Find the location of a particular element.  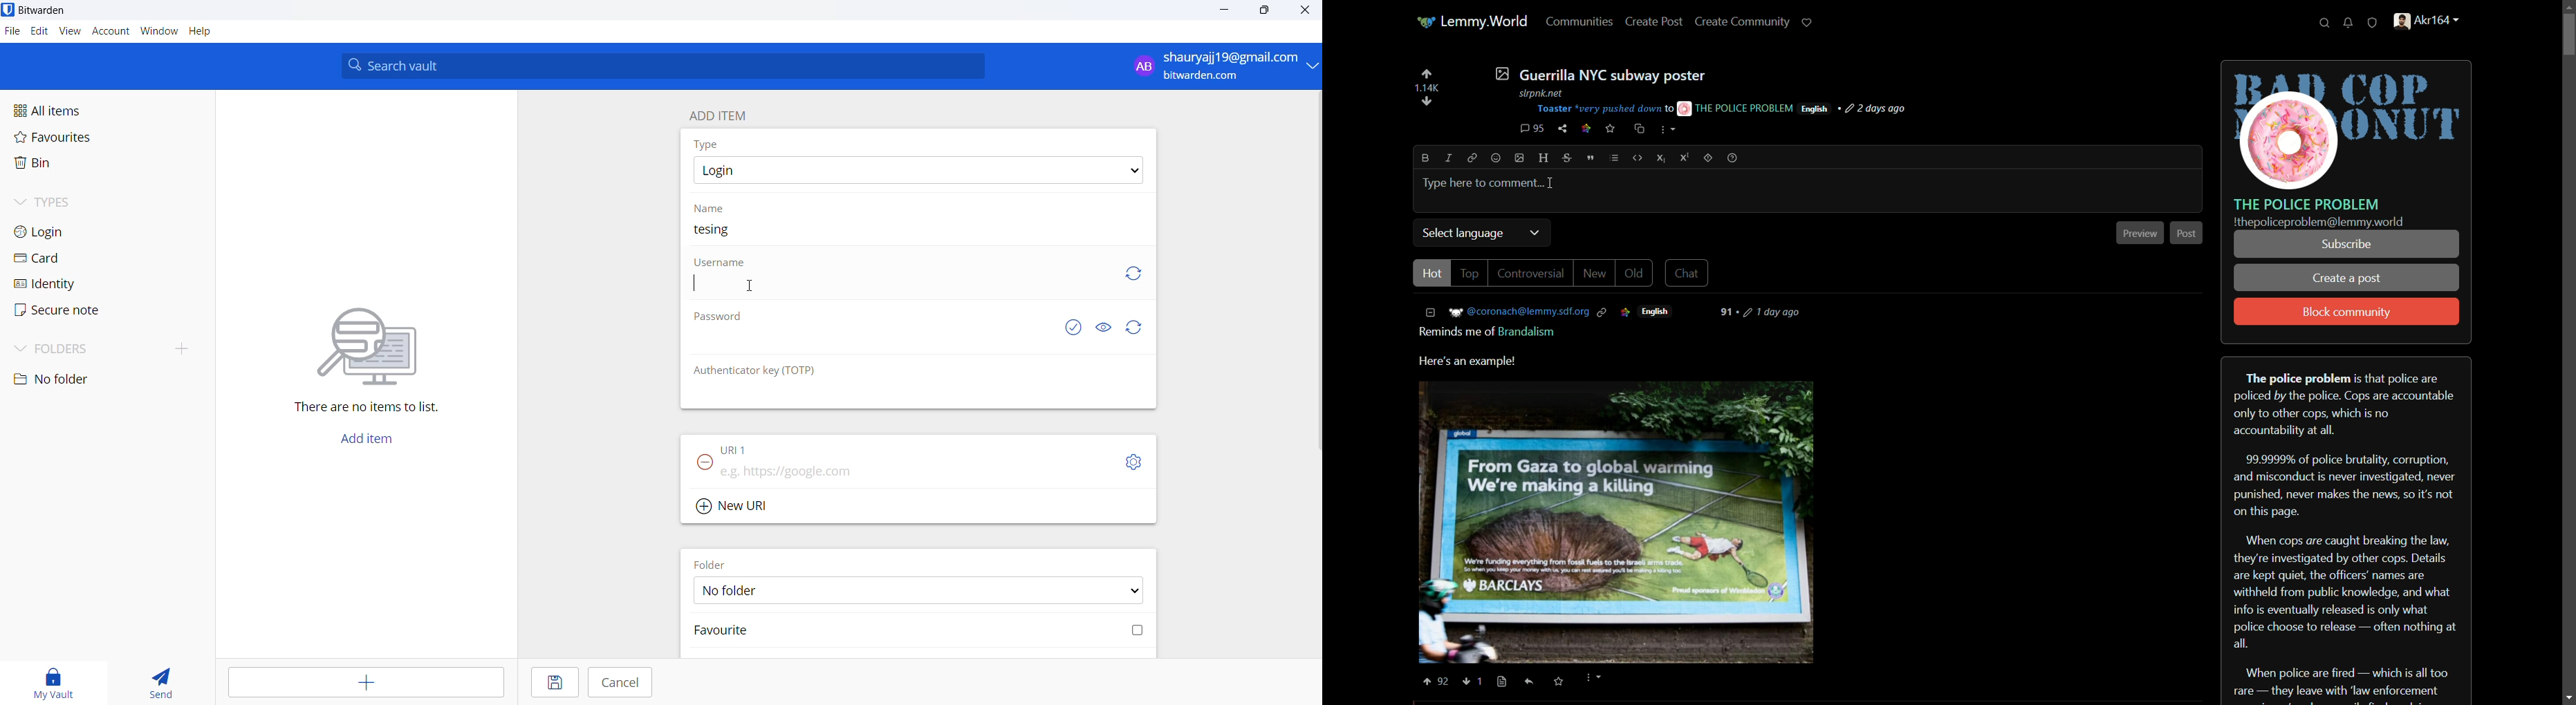

post-time is located at coordinates (1774, 314).